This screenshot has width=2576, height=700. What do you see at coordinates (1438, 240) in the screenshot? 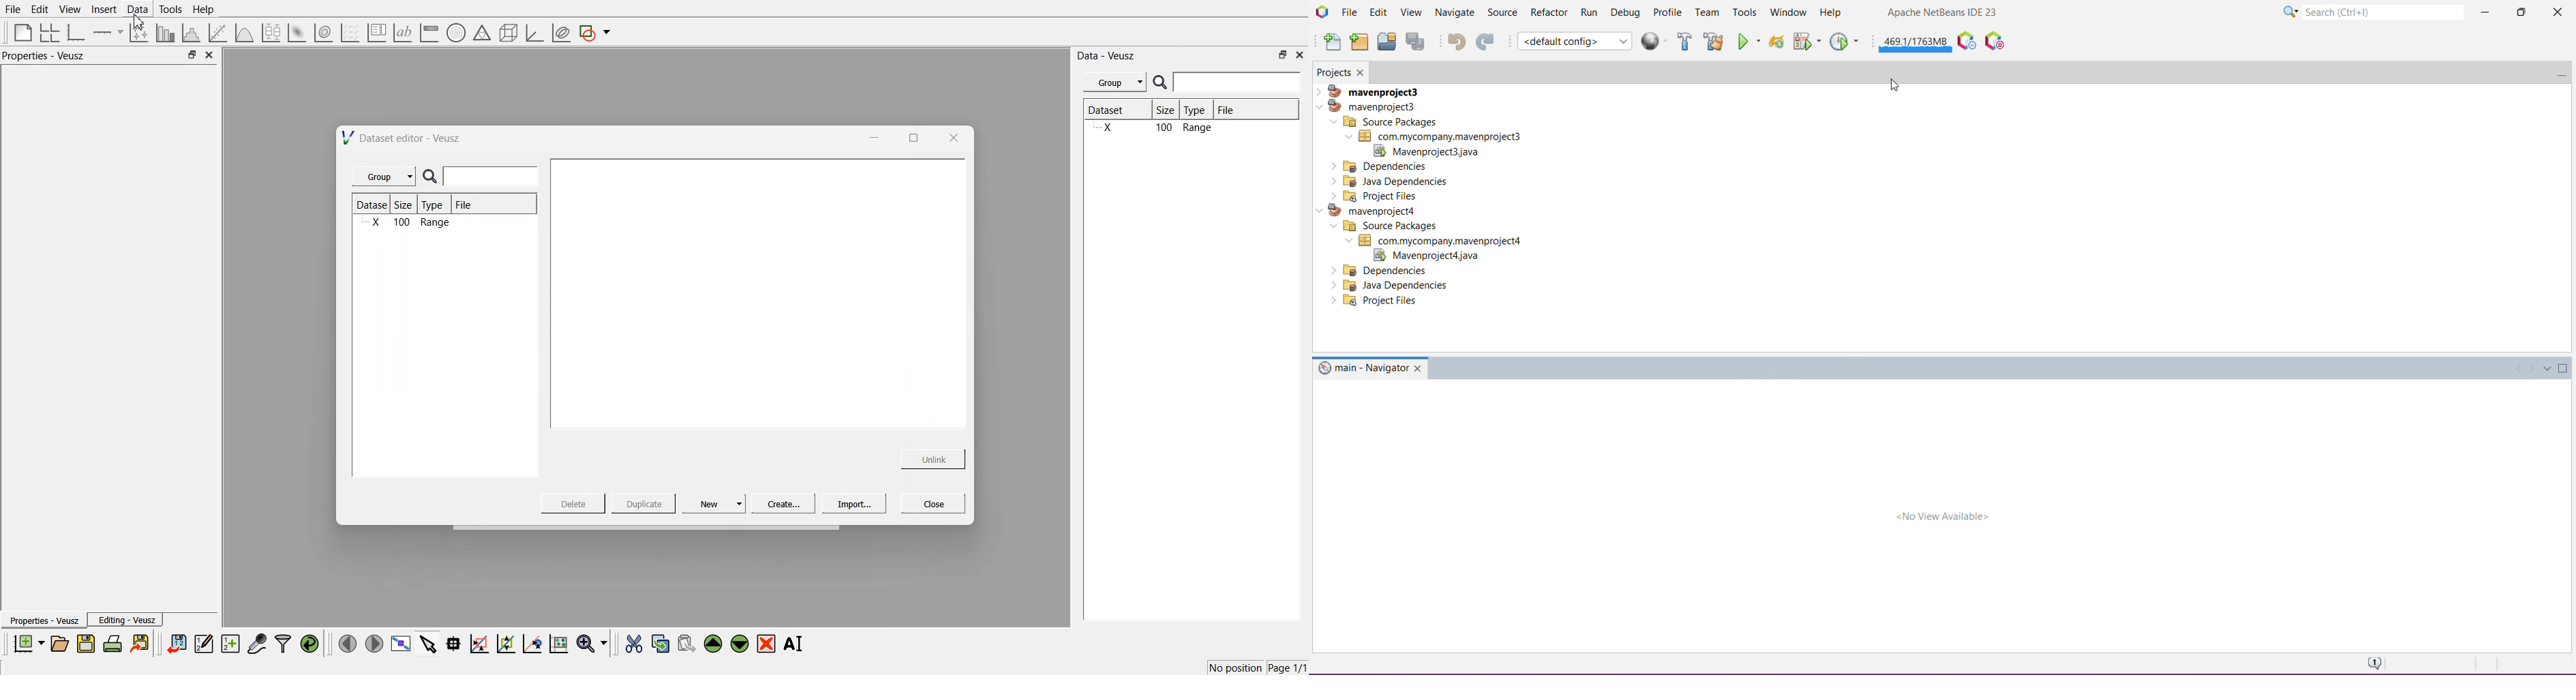
I see `com.mycompany.mavenproject4` at bounding box center [1438, 240].